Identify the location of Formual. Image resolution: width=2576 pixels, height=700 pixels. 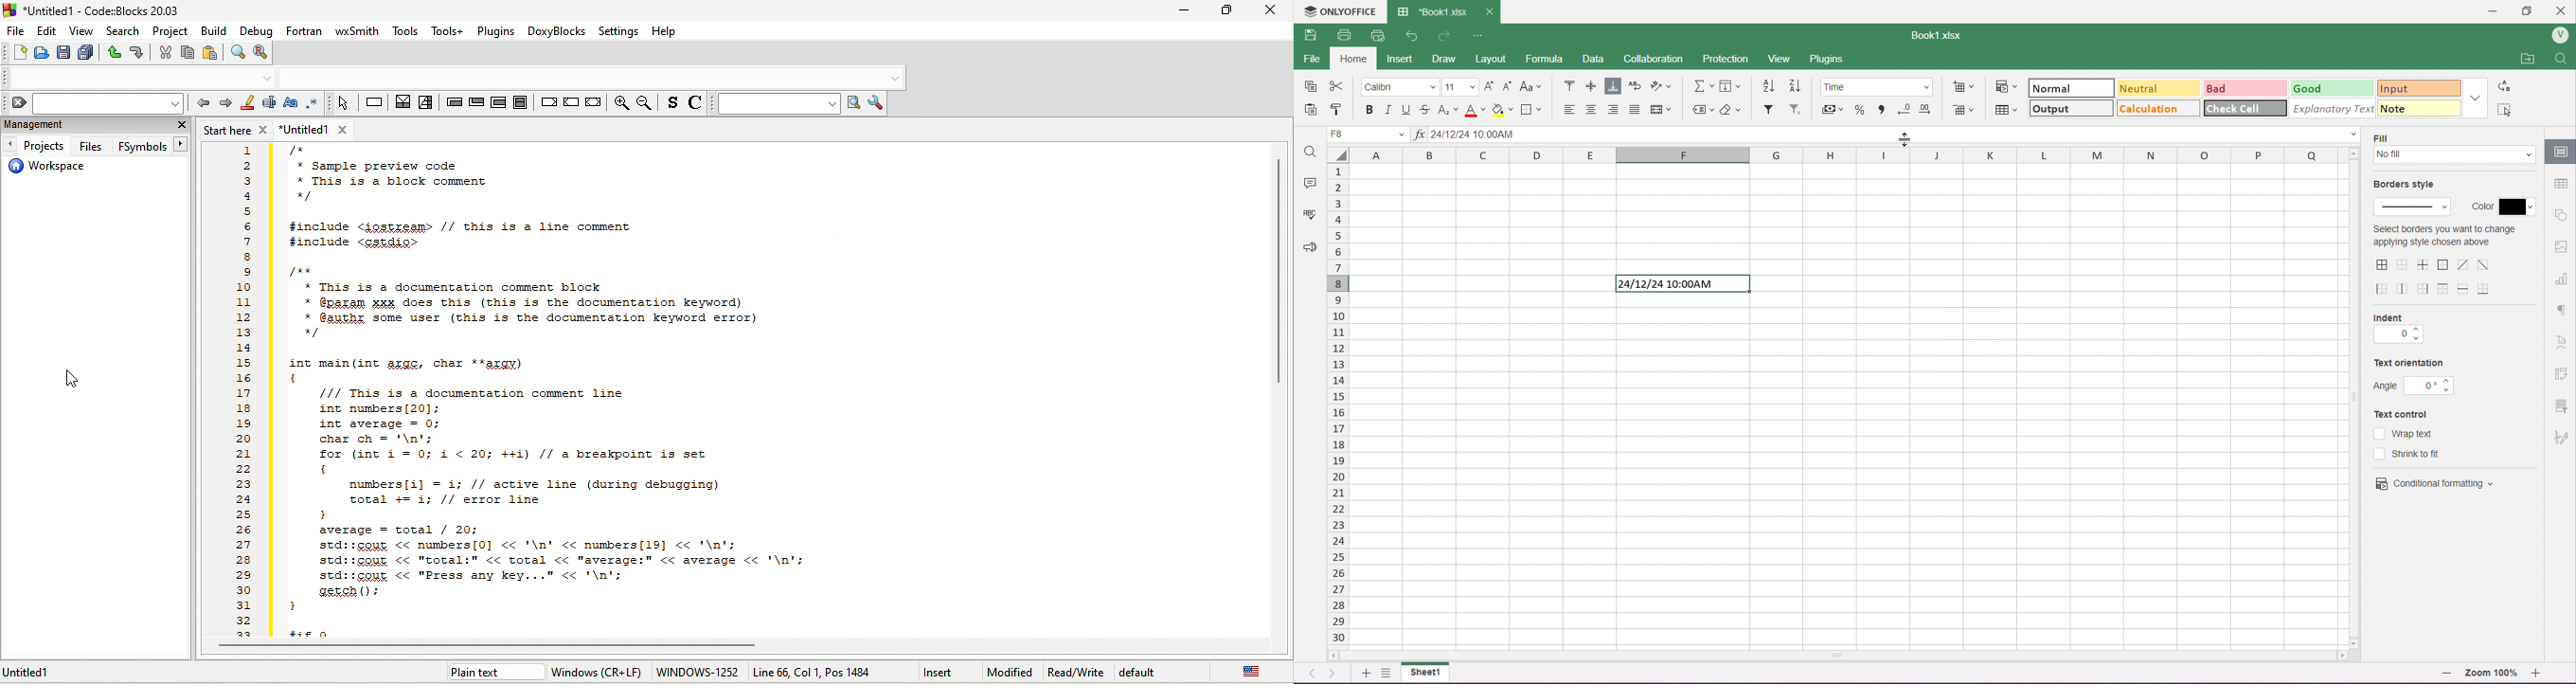
(1555, 59).